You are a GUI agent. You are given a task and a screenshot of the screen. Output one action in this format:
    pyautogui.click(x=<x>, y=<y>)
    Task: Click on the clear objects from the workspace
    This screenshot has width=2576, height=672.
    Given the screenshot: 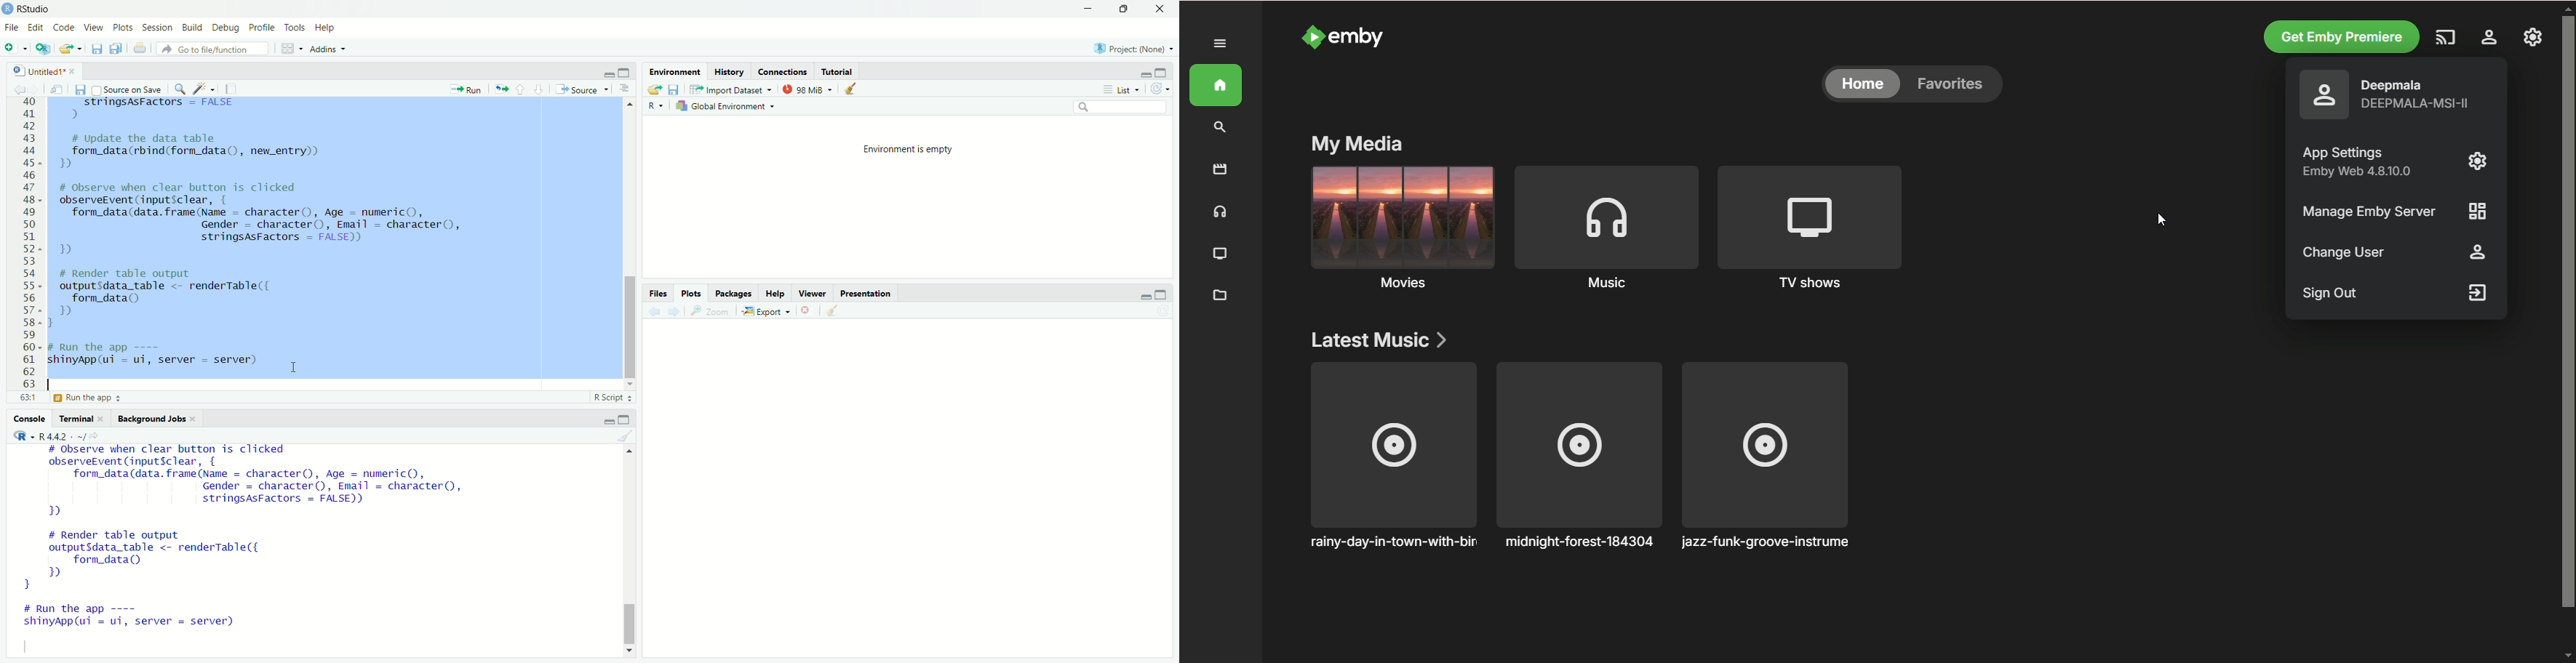 What is the action you would take?
    pyautogui.click(x=855, y=89)
    